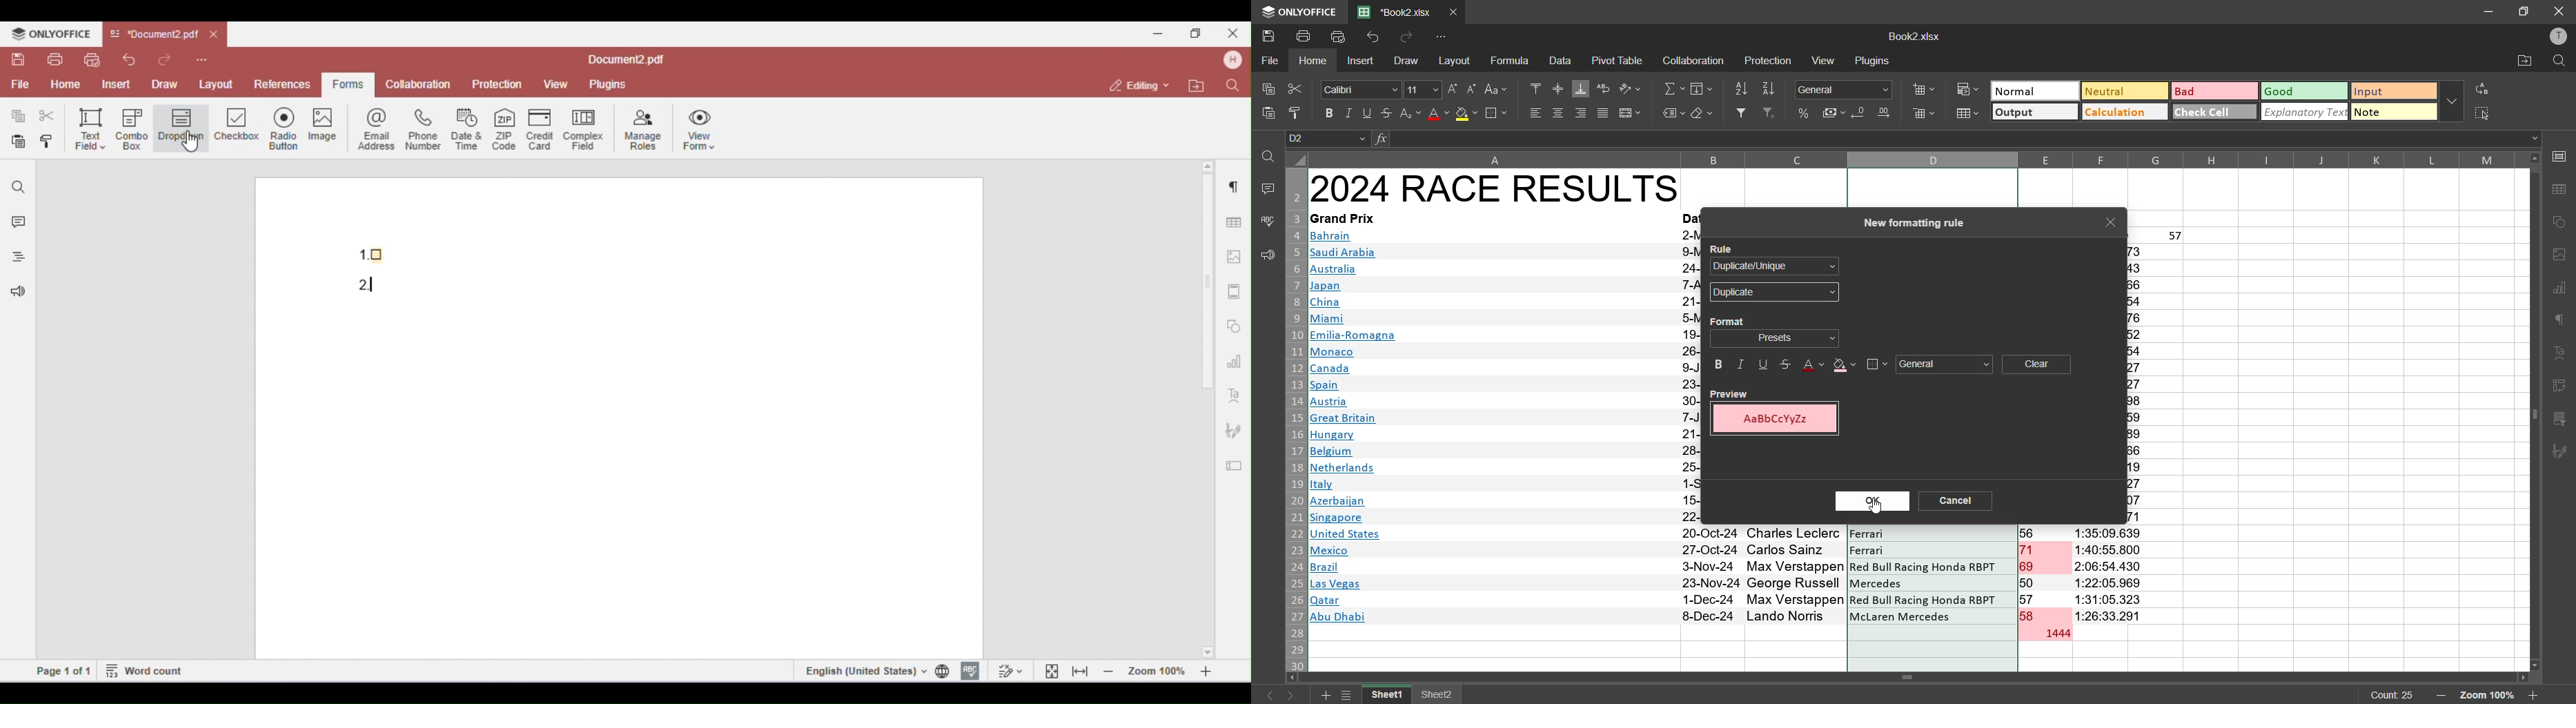 The width and height of the screenshot is (2576, 728). I want to click on row numbers, so click(1293, 420).